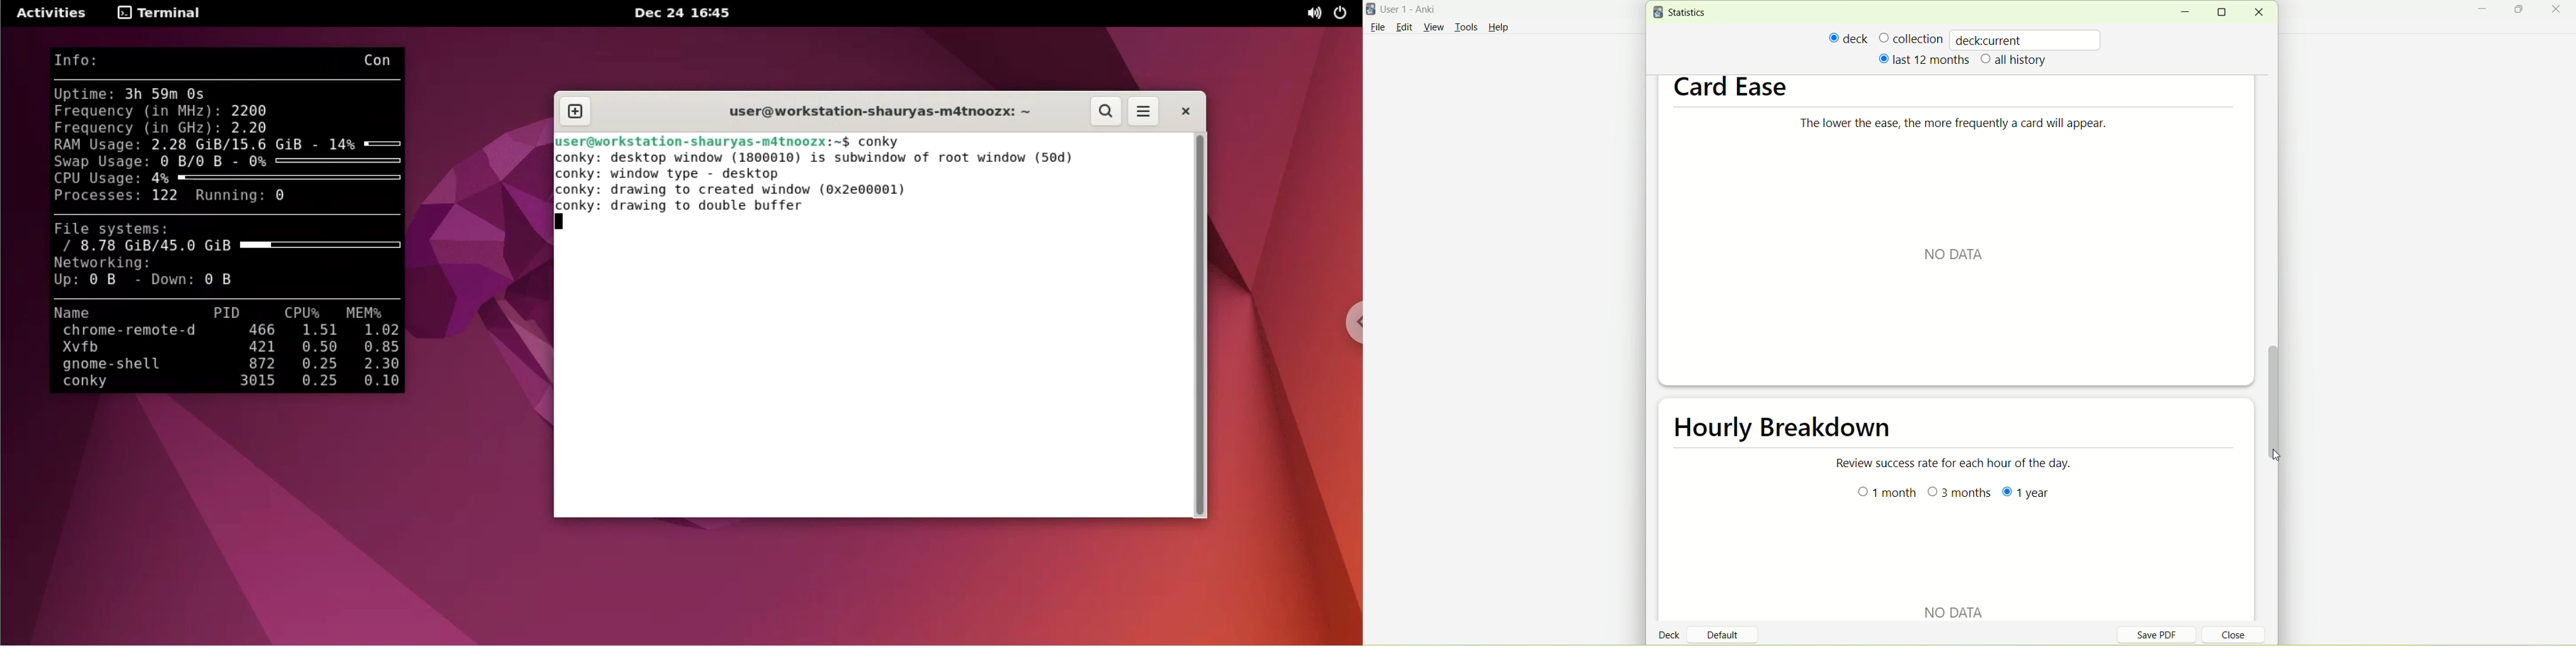 This screenshot has height=672, width=2576. I want to click on close, so click(2559, 10).